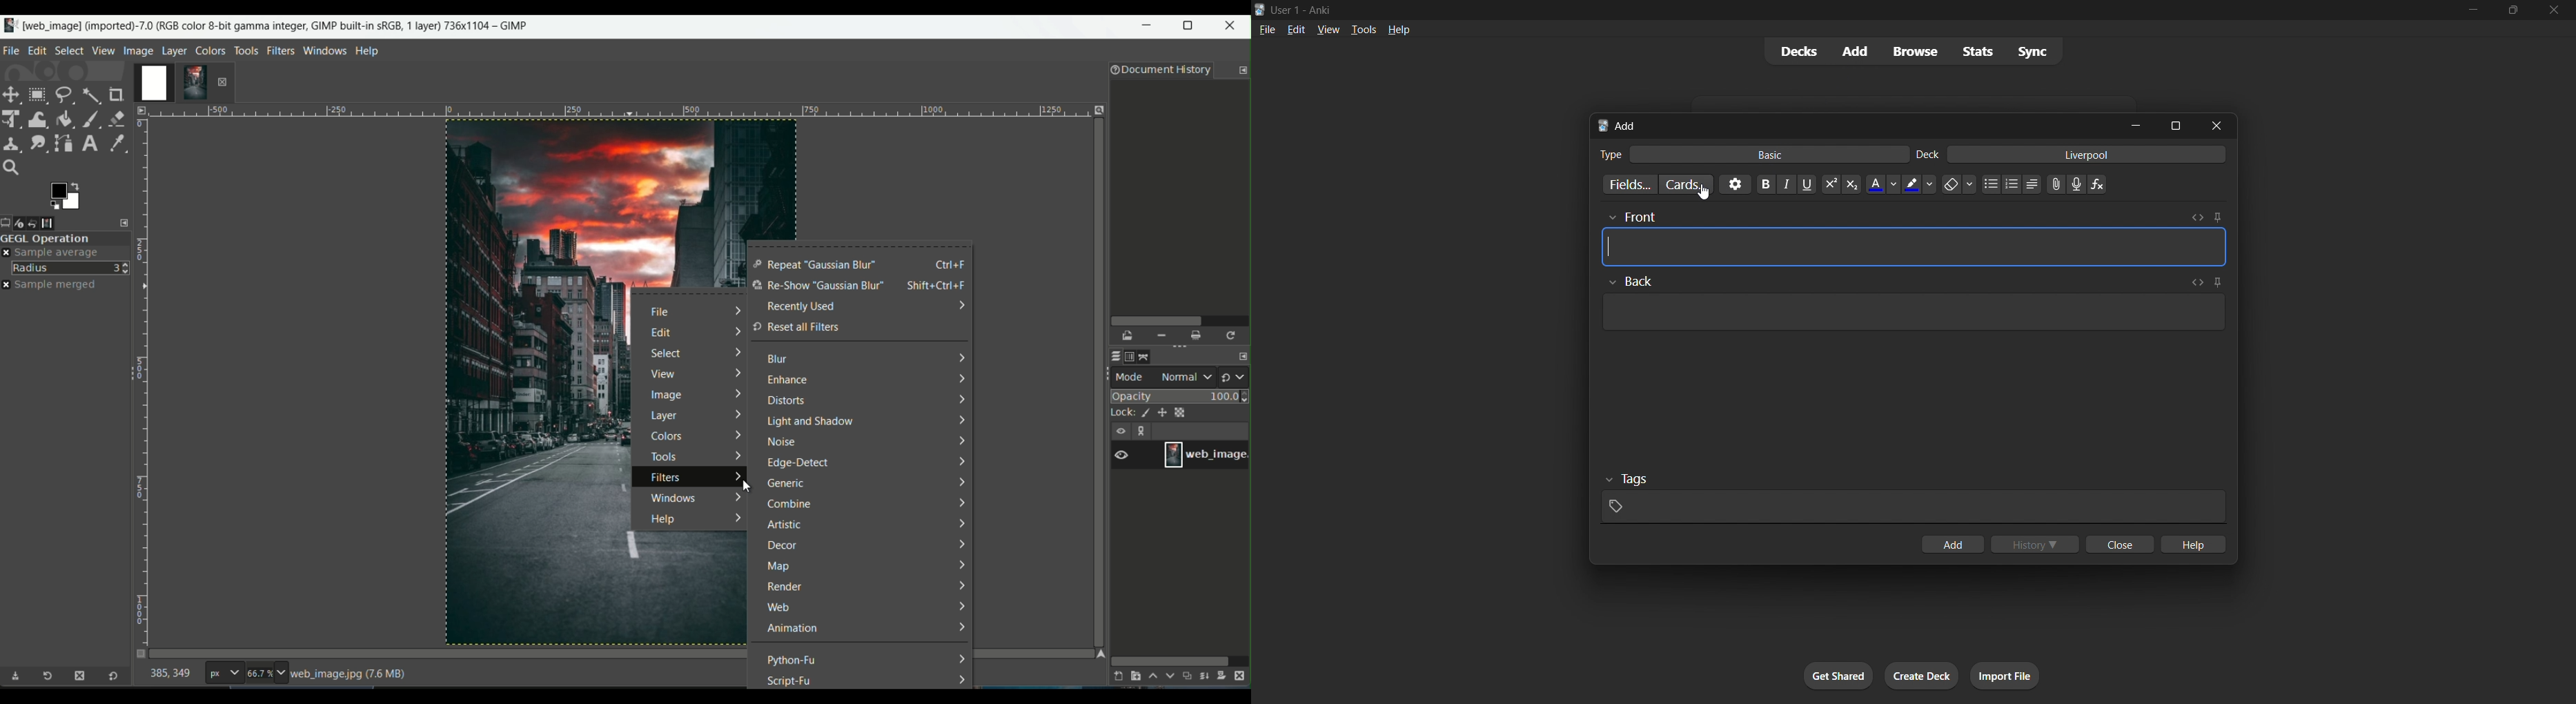 The image size is (2576, 728). Describe the element at coordinates (1687, 184) in the screenshot. I see `customize card templates` at that location.